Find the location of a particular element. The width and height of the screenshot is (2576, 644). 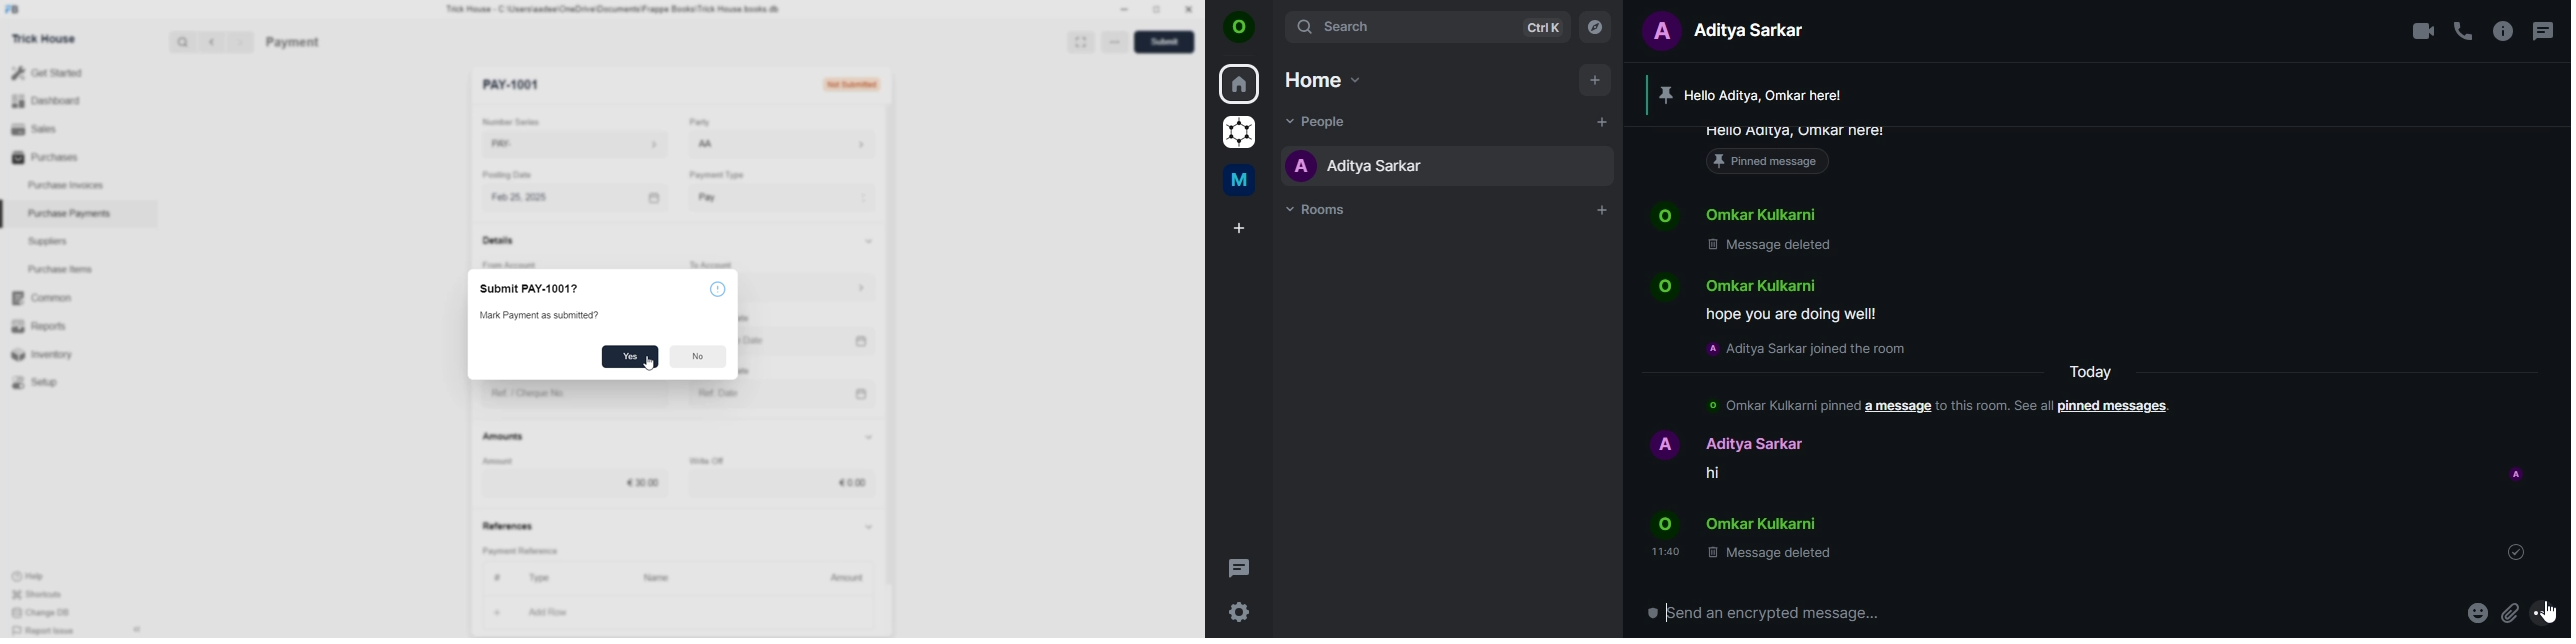

threads is located at coordinates (2541, 31).